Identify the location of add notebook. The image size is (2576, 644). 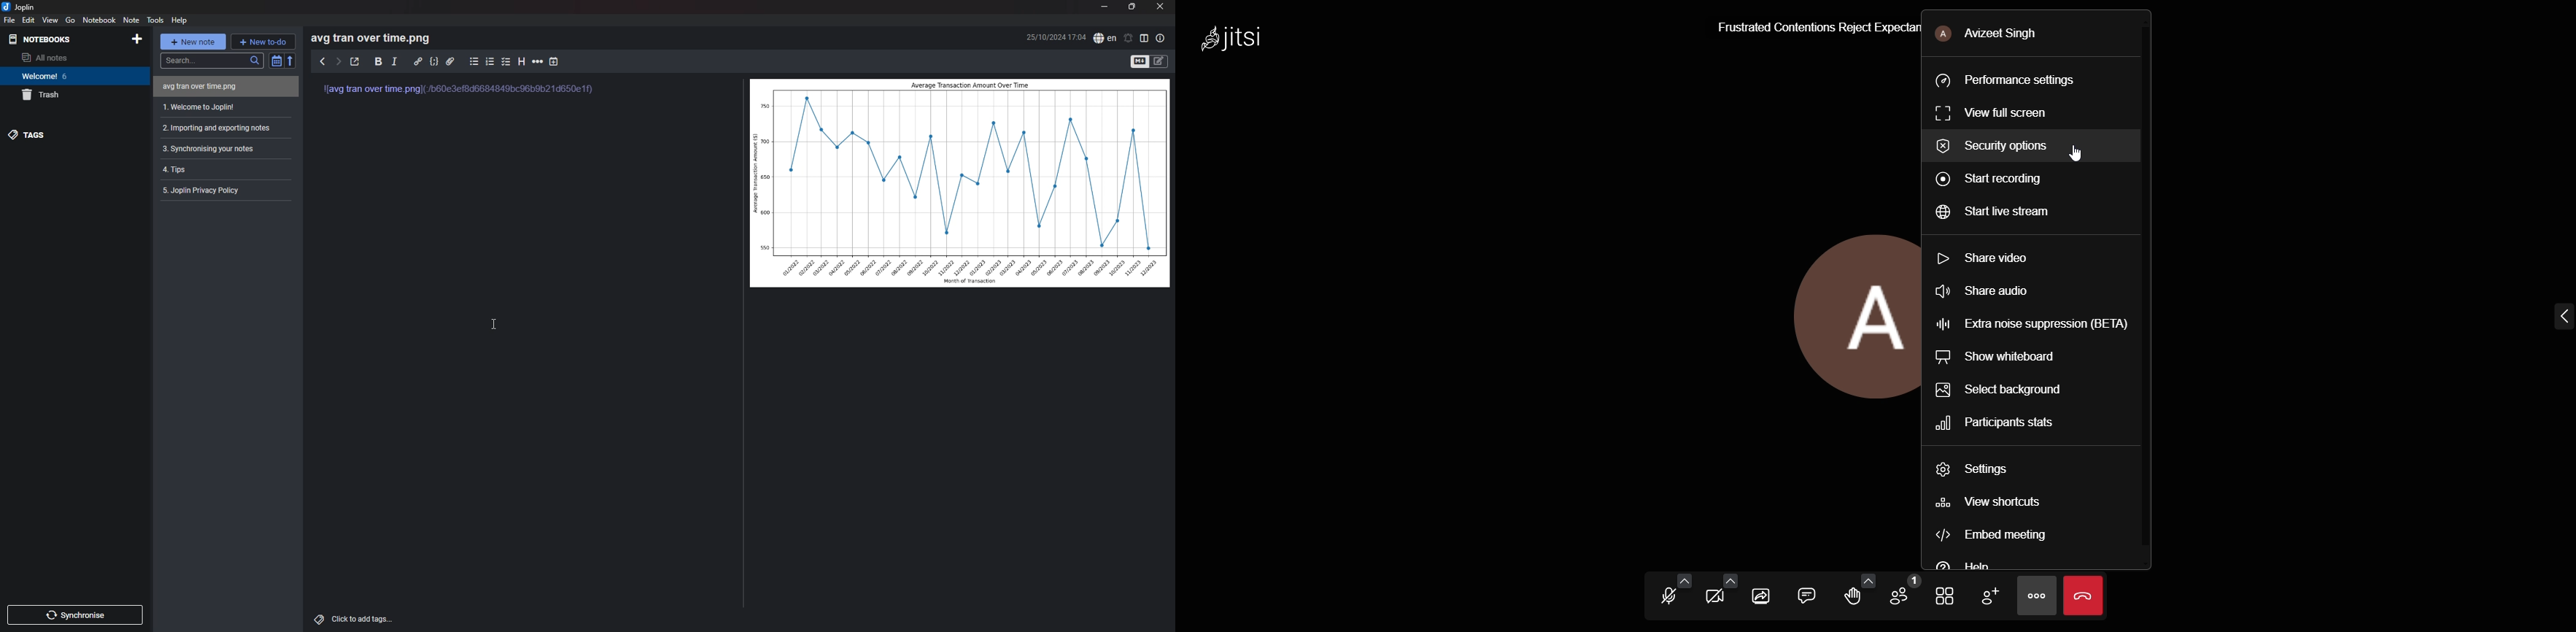
(137, 39).